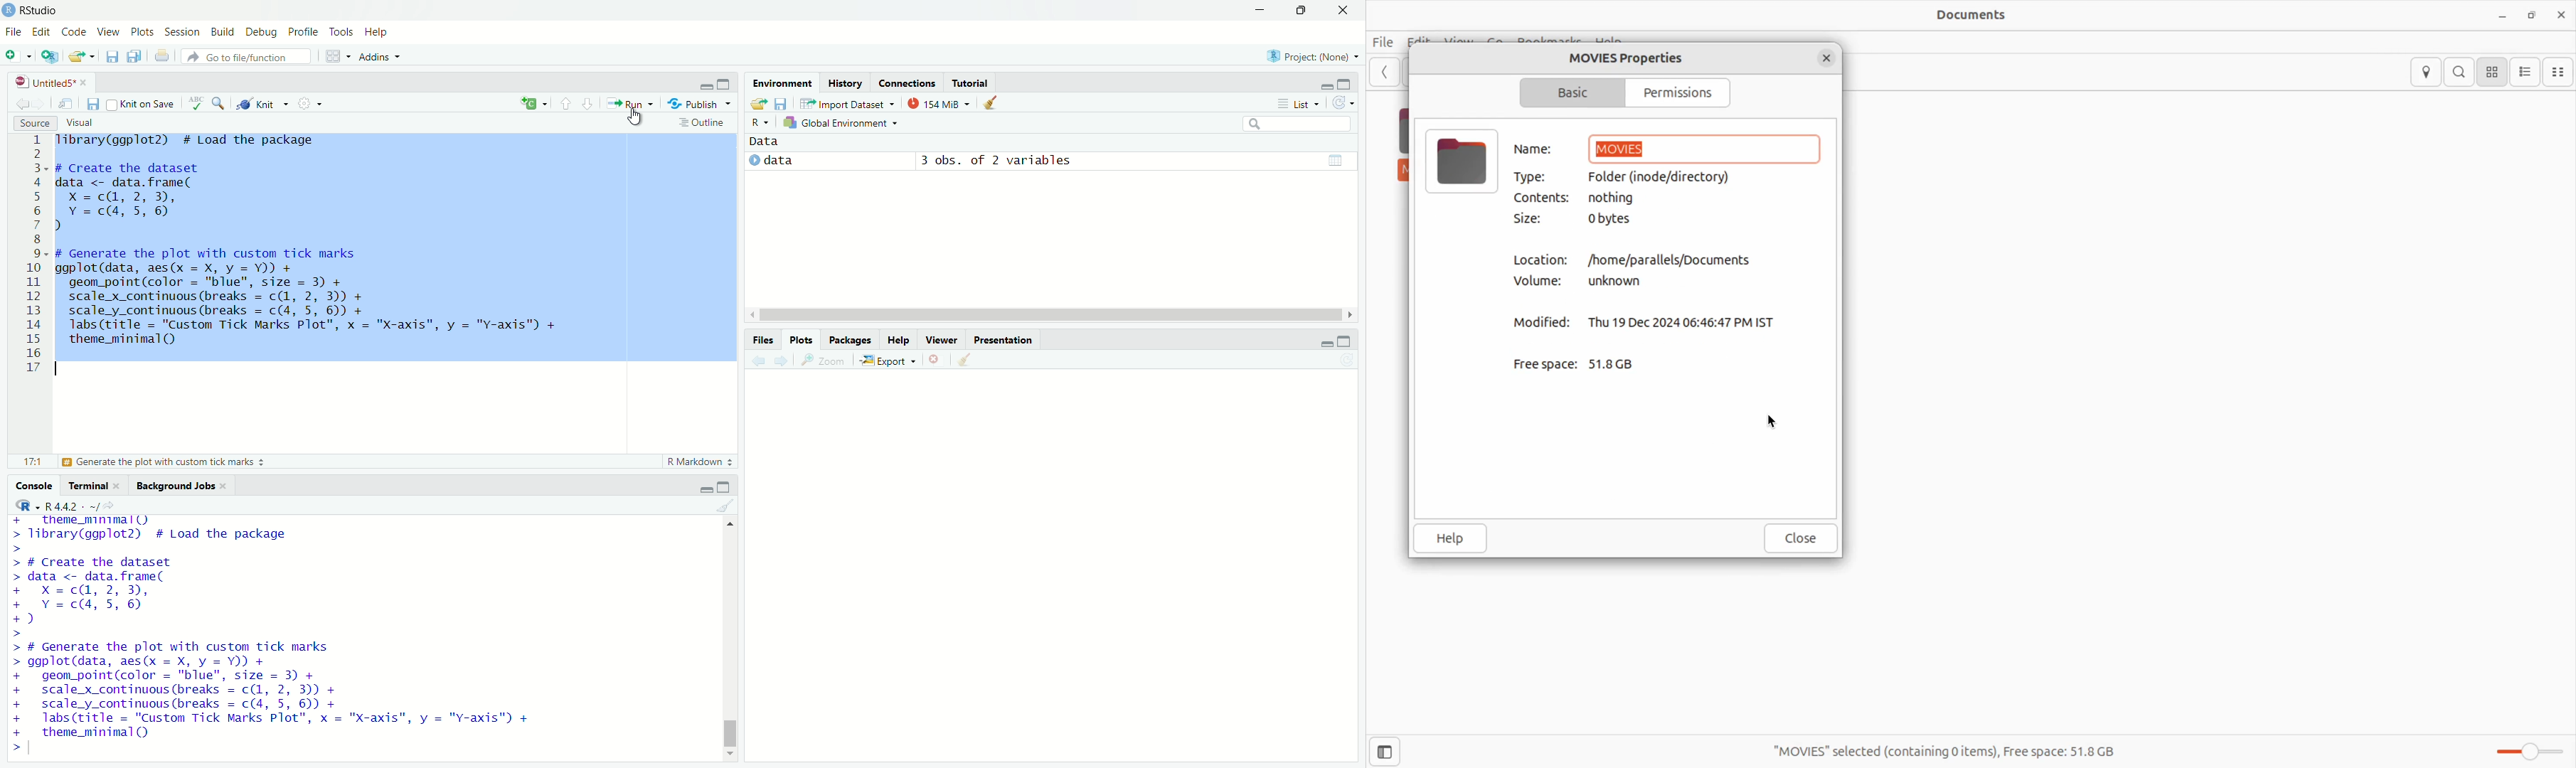 The width and height of the screenshot is (2576, 784). What do you see at coordinates (182, 32) in the screenshot?
I see `session` at bounding box center [182, 32].